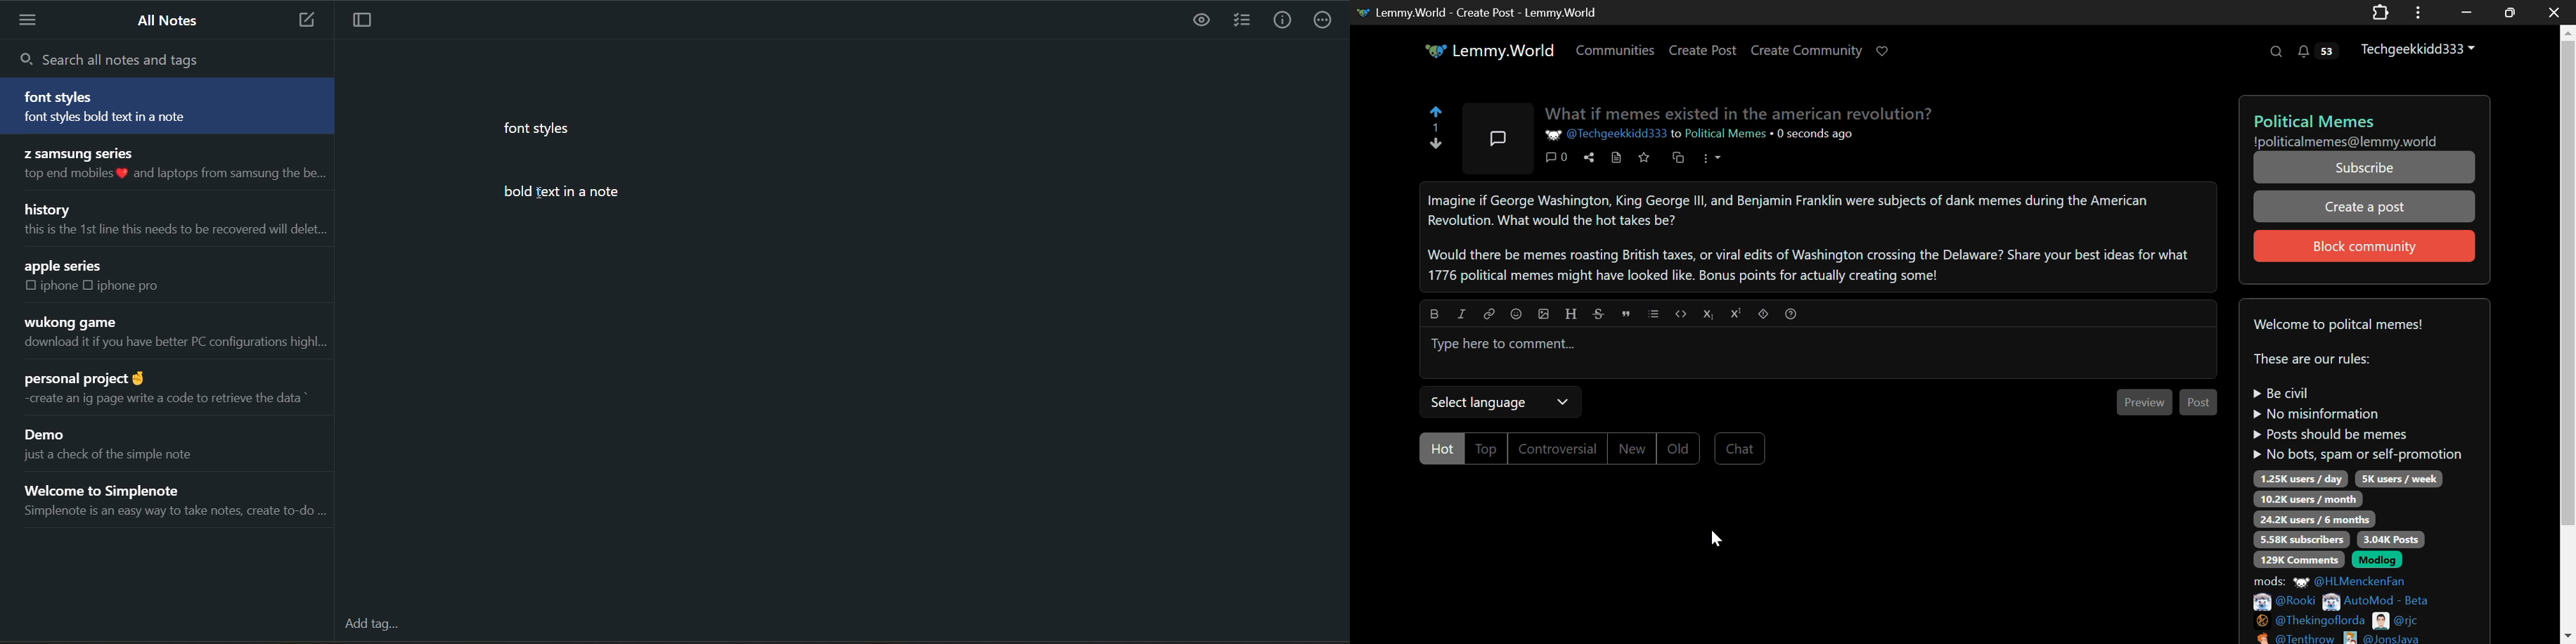  I want to click on menu, so click(30, 20).